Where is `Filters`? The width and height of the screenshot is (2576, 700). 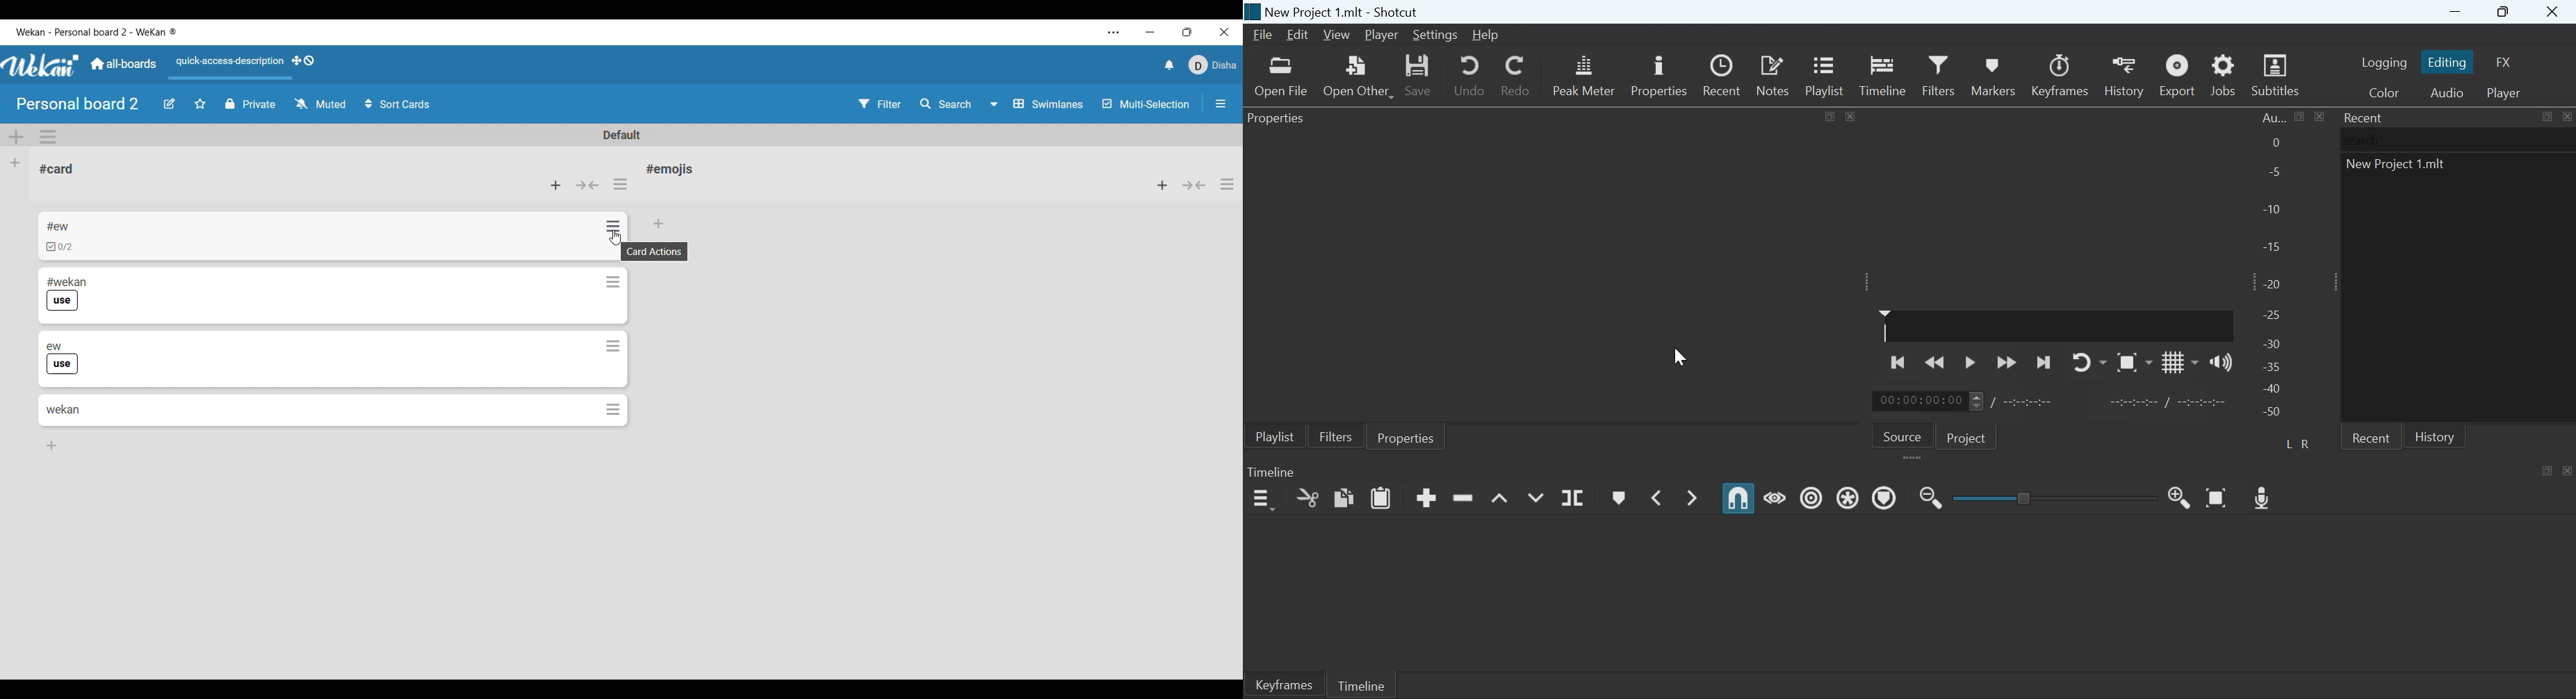 Filters is located at coordinates (1937, 74).